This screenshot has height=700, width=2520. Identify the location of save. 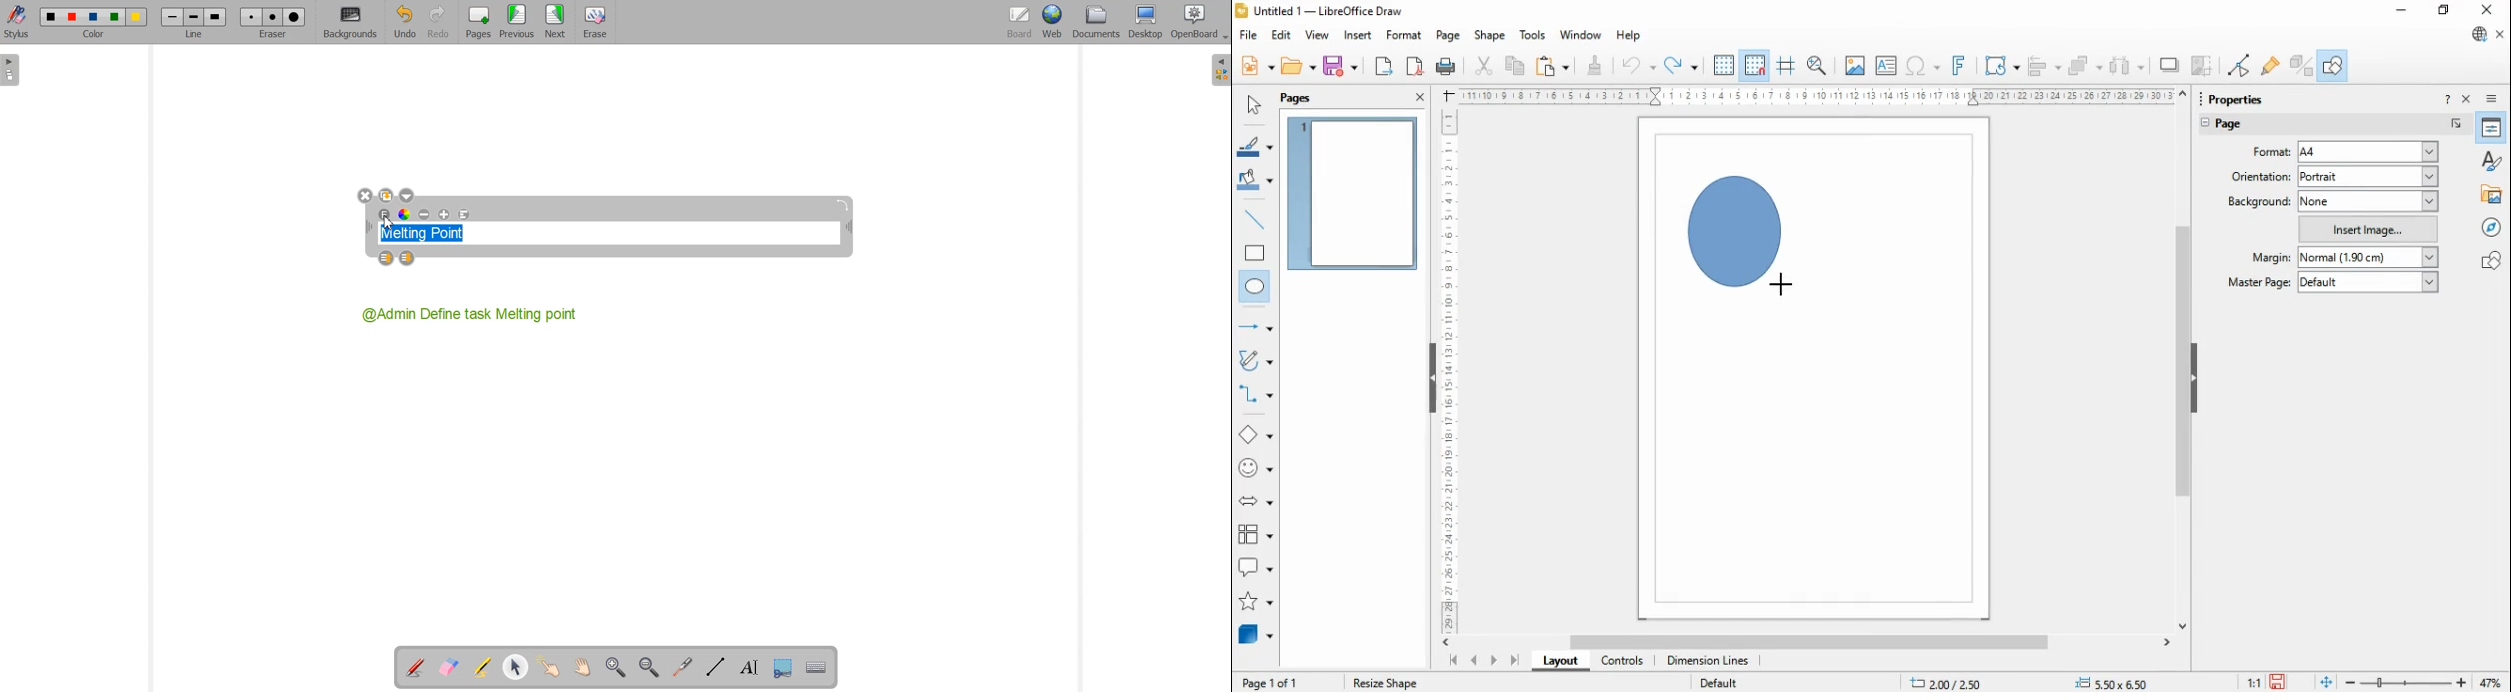
(1340, 66).